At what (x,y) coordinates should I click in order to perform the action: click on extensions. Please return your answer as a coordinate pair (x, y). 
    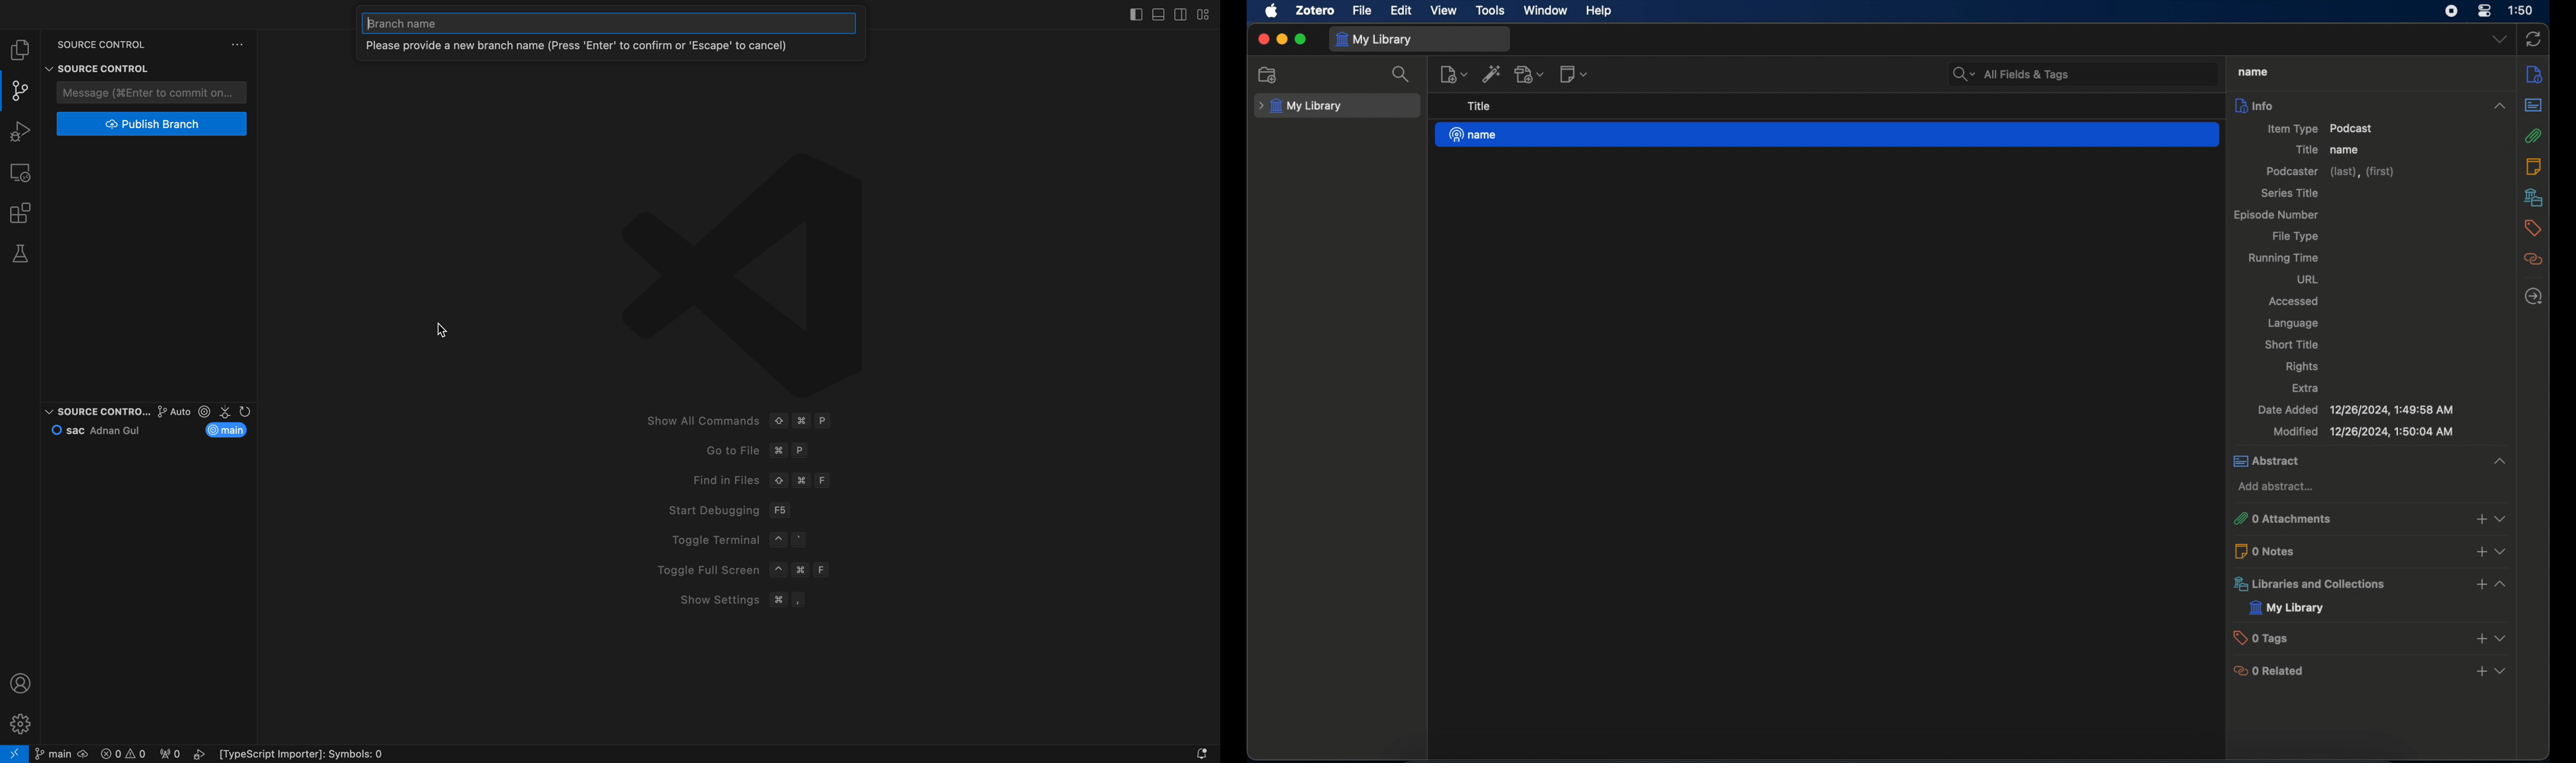
    Looking at the image, I should click on (22, 212).